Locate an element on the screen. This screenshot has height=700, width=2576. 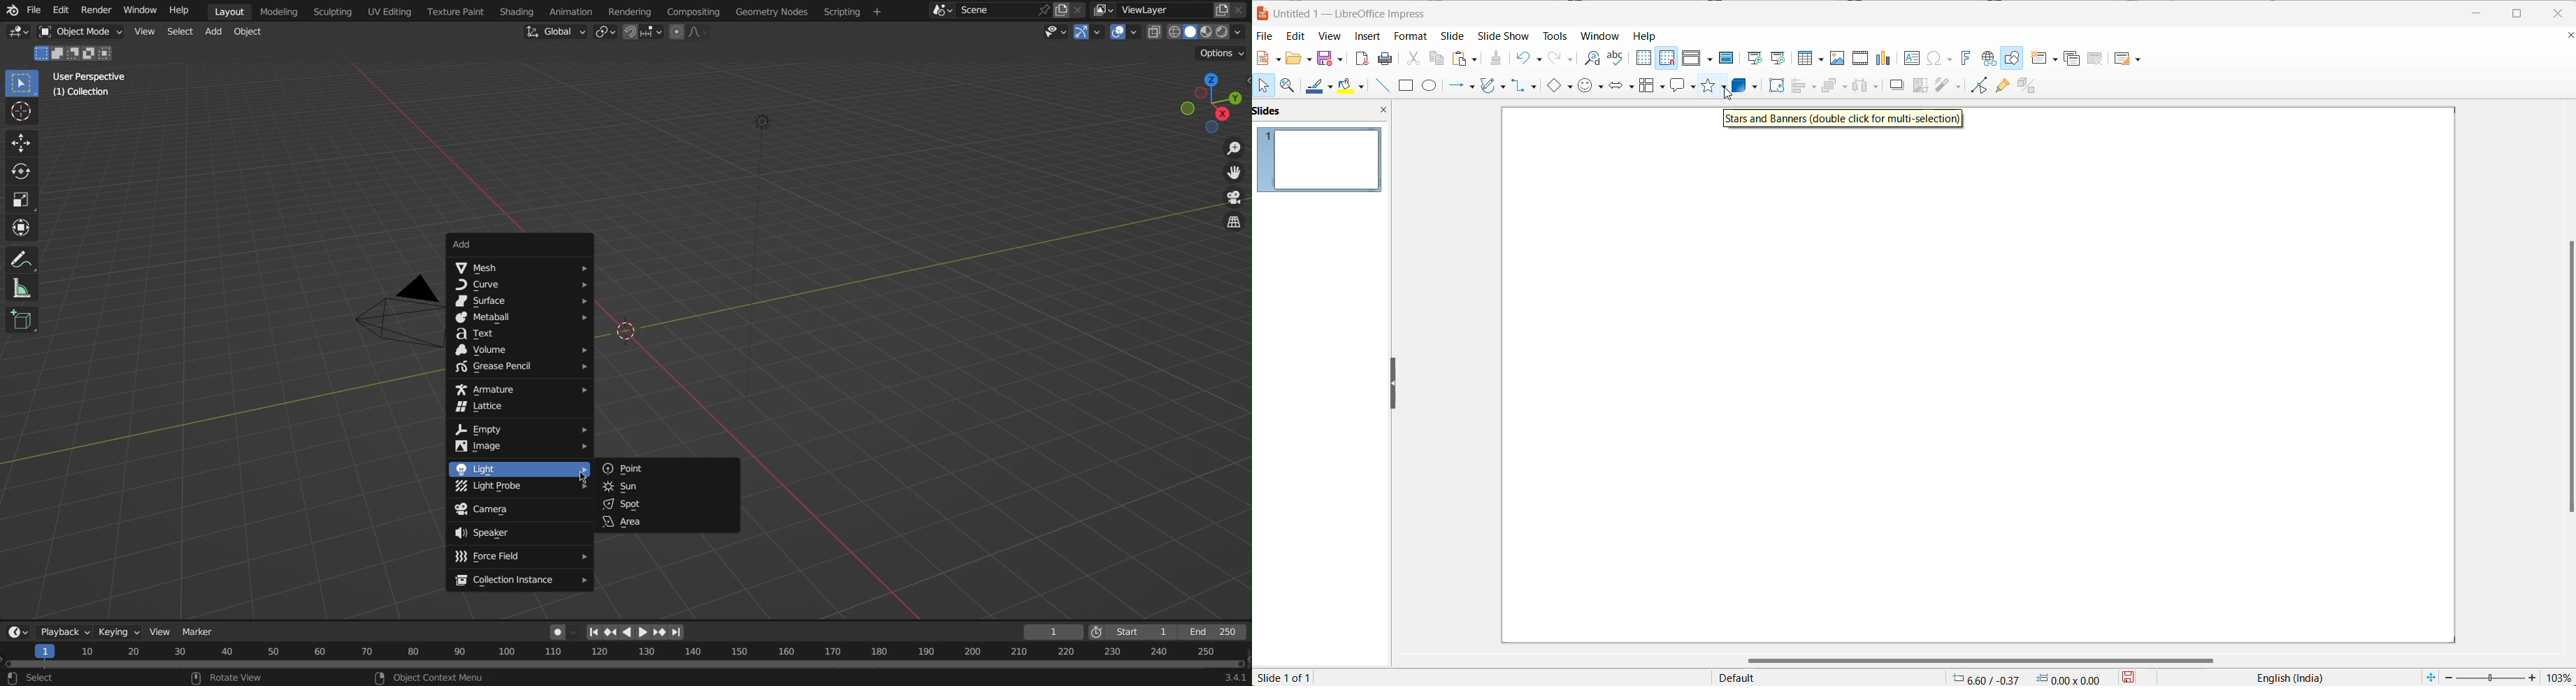
Add is located at coordinates (216, 32).